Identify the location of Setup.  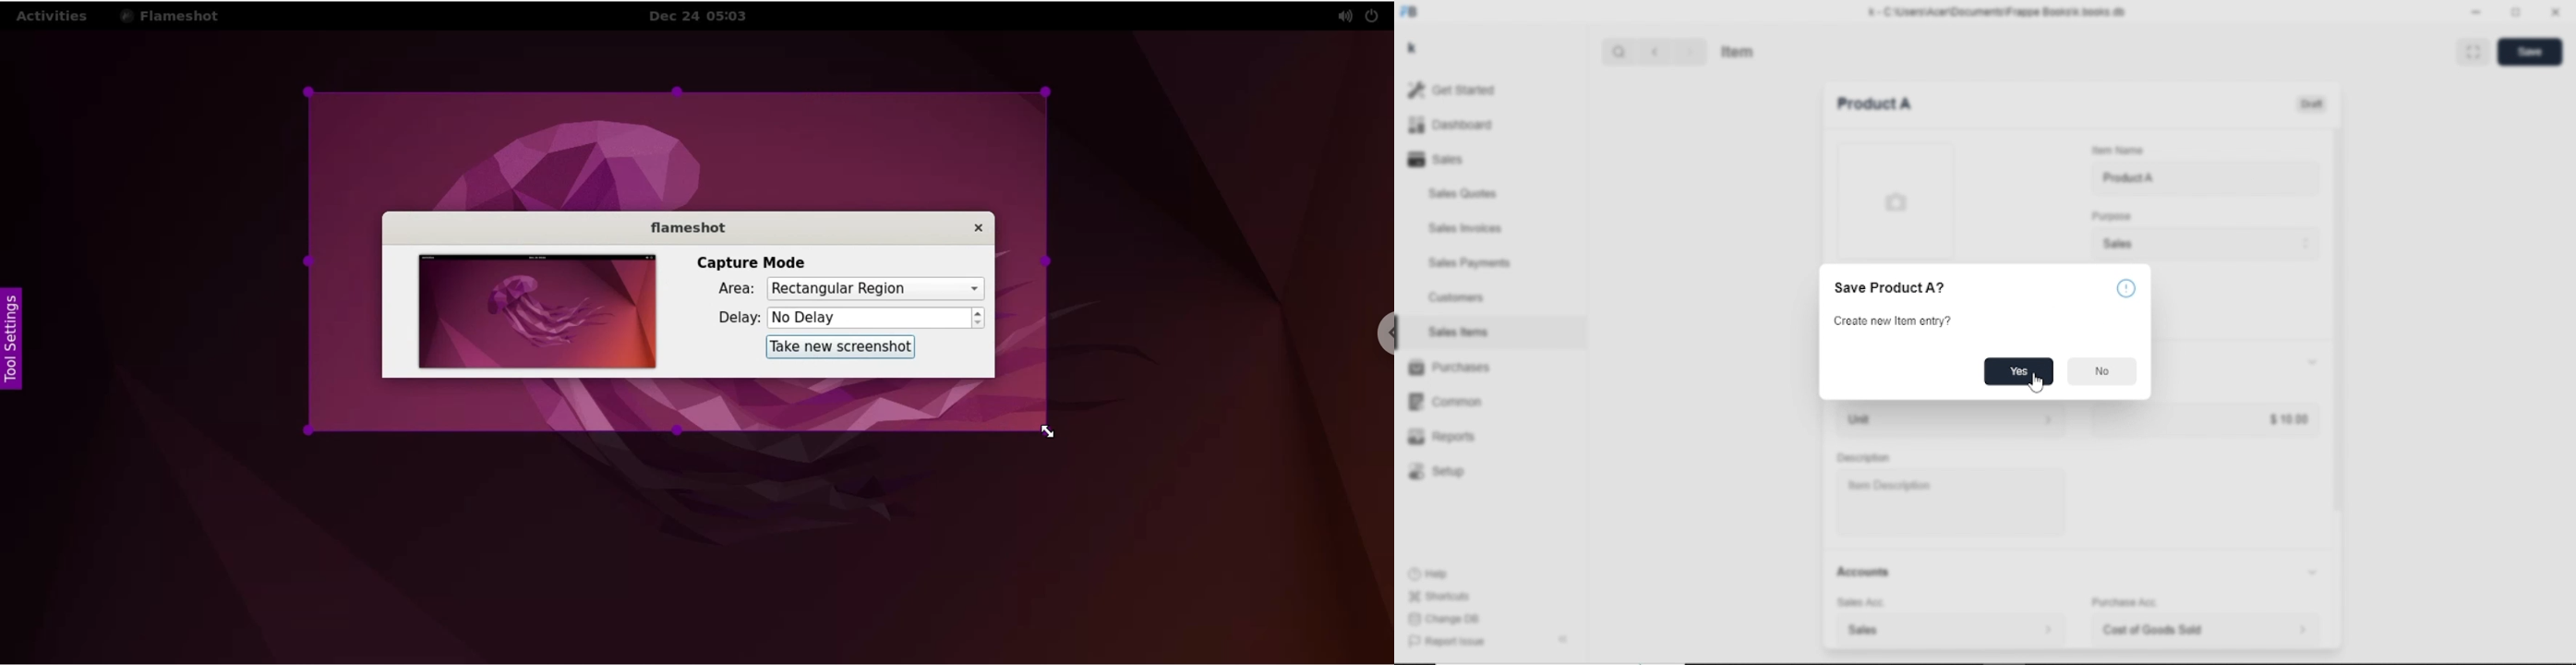
(1438, 472).